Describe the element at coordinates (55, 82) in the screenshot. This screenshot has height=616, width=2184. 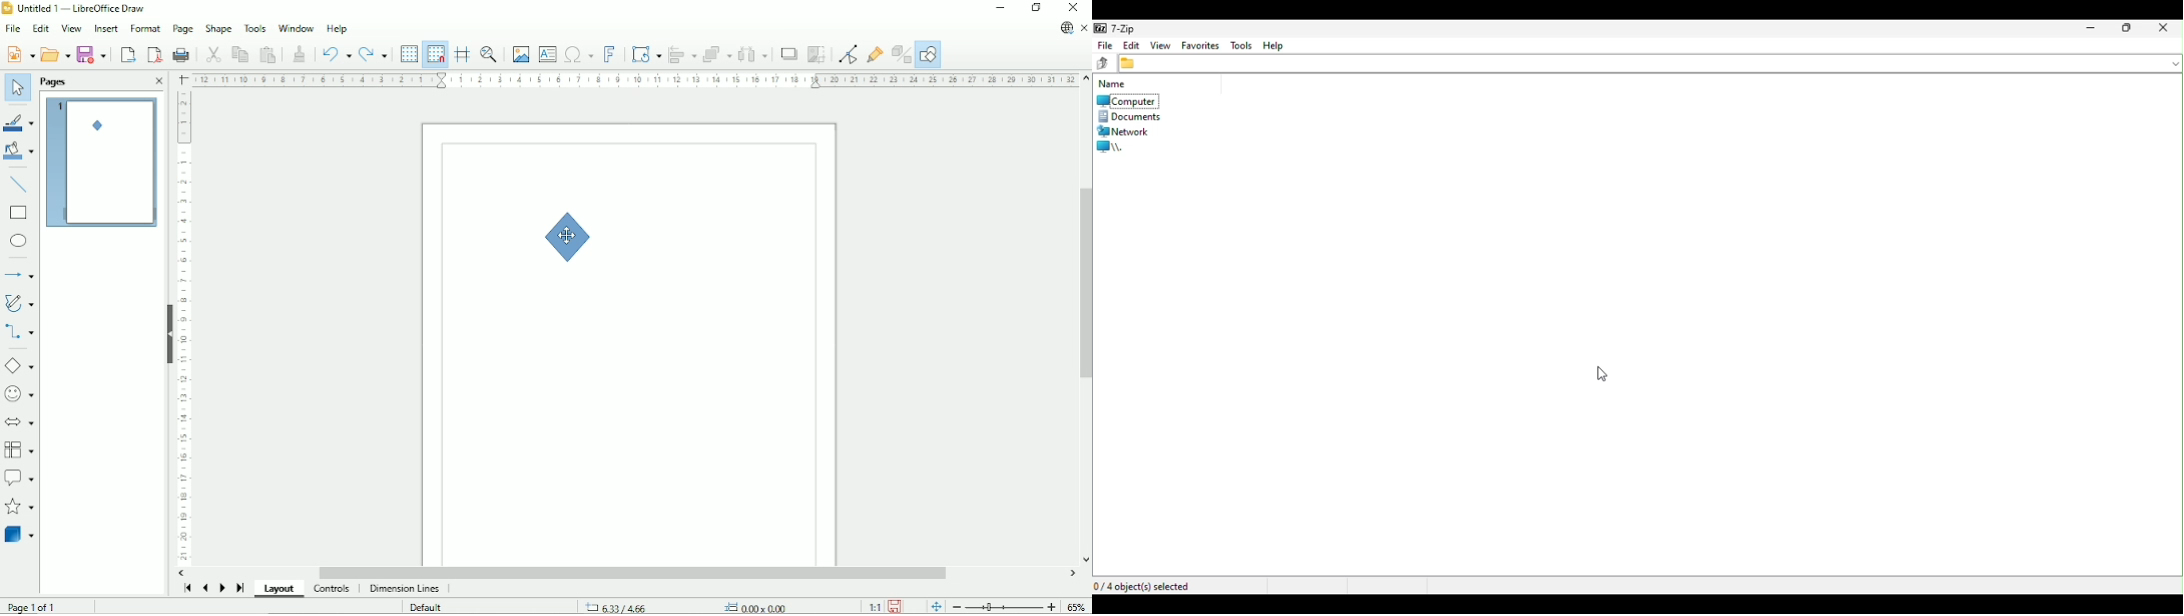
I see `Pages` at that location.